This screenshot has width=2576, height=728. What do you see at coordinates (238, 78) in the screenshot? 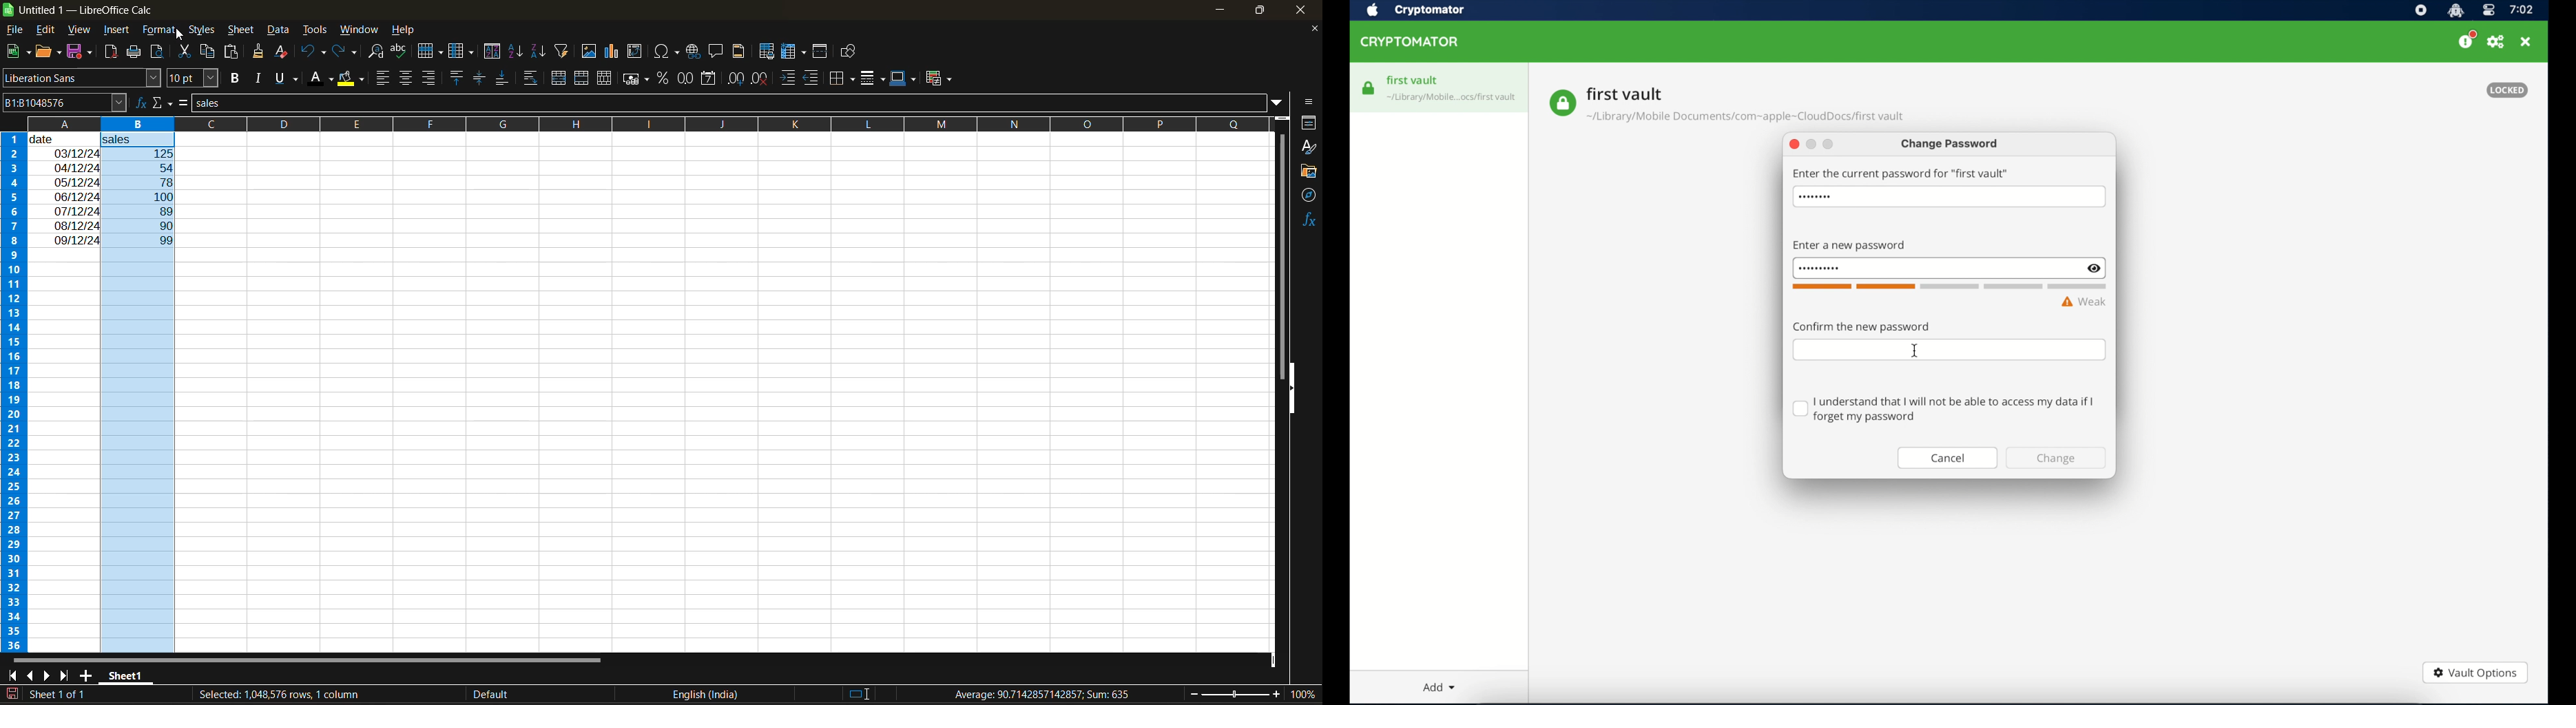
I see `bold` at bounding box center [238, 78].